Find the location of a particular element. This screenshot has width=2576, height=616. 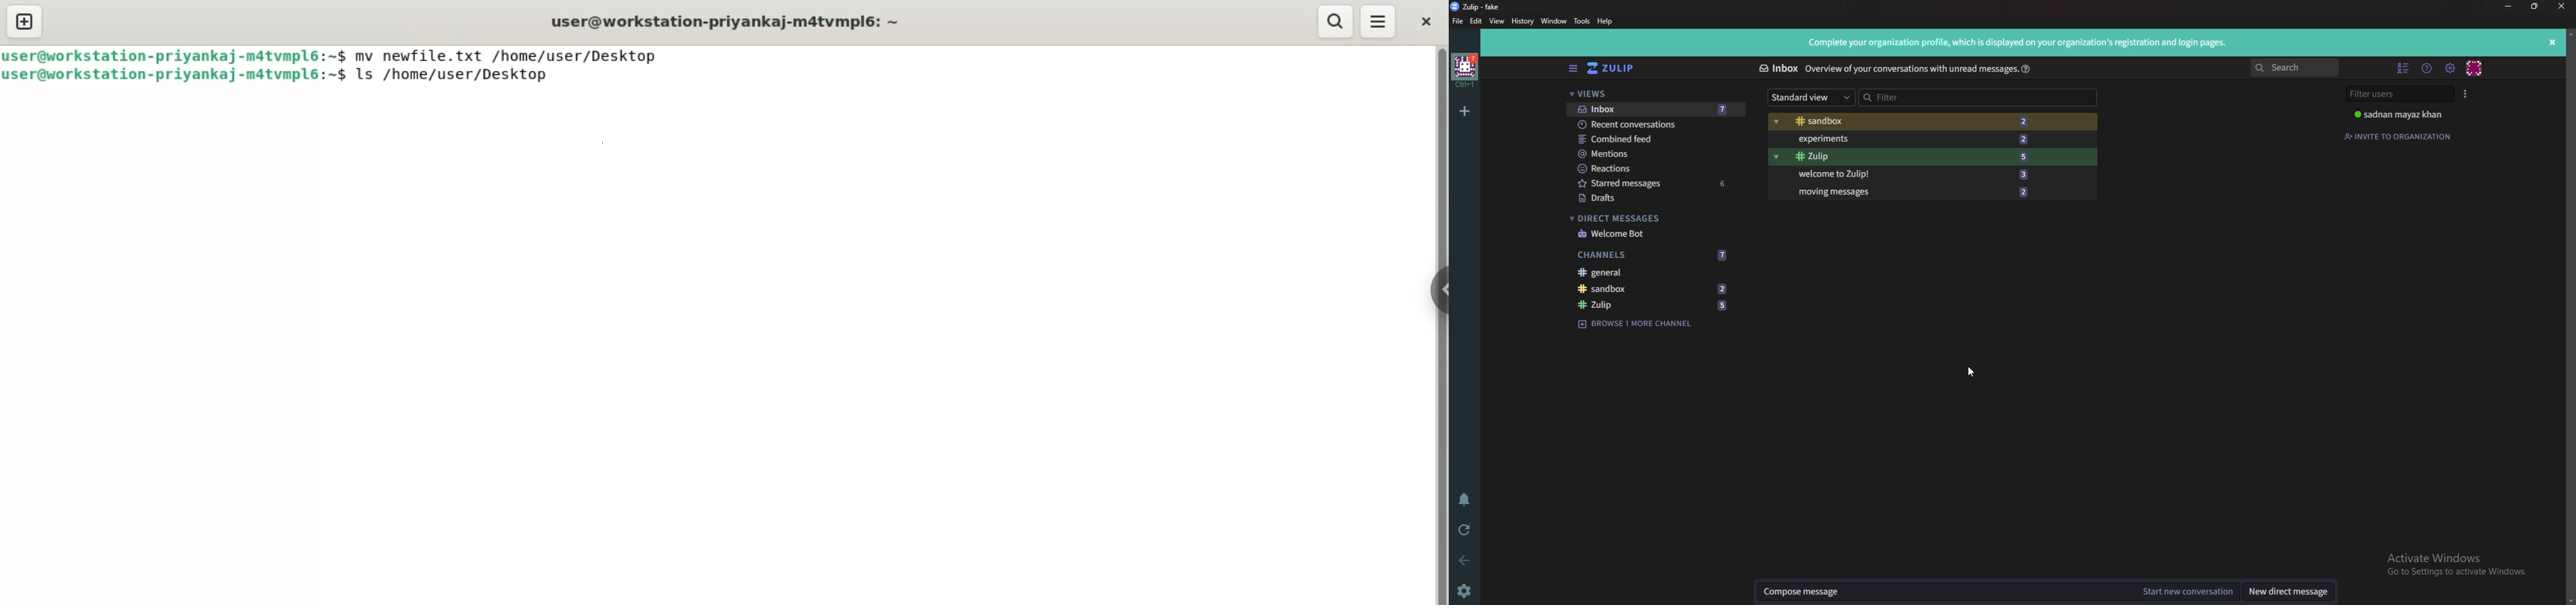

resize is located at coordinates (2535, 6).